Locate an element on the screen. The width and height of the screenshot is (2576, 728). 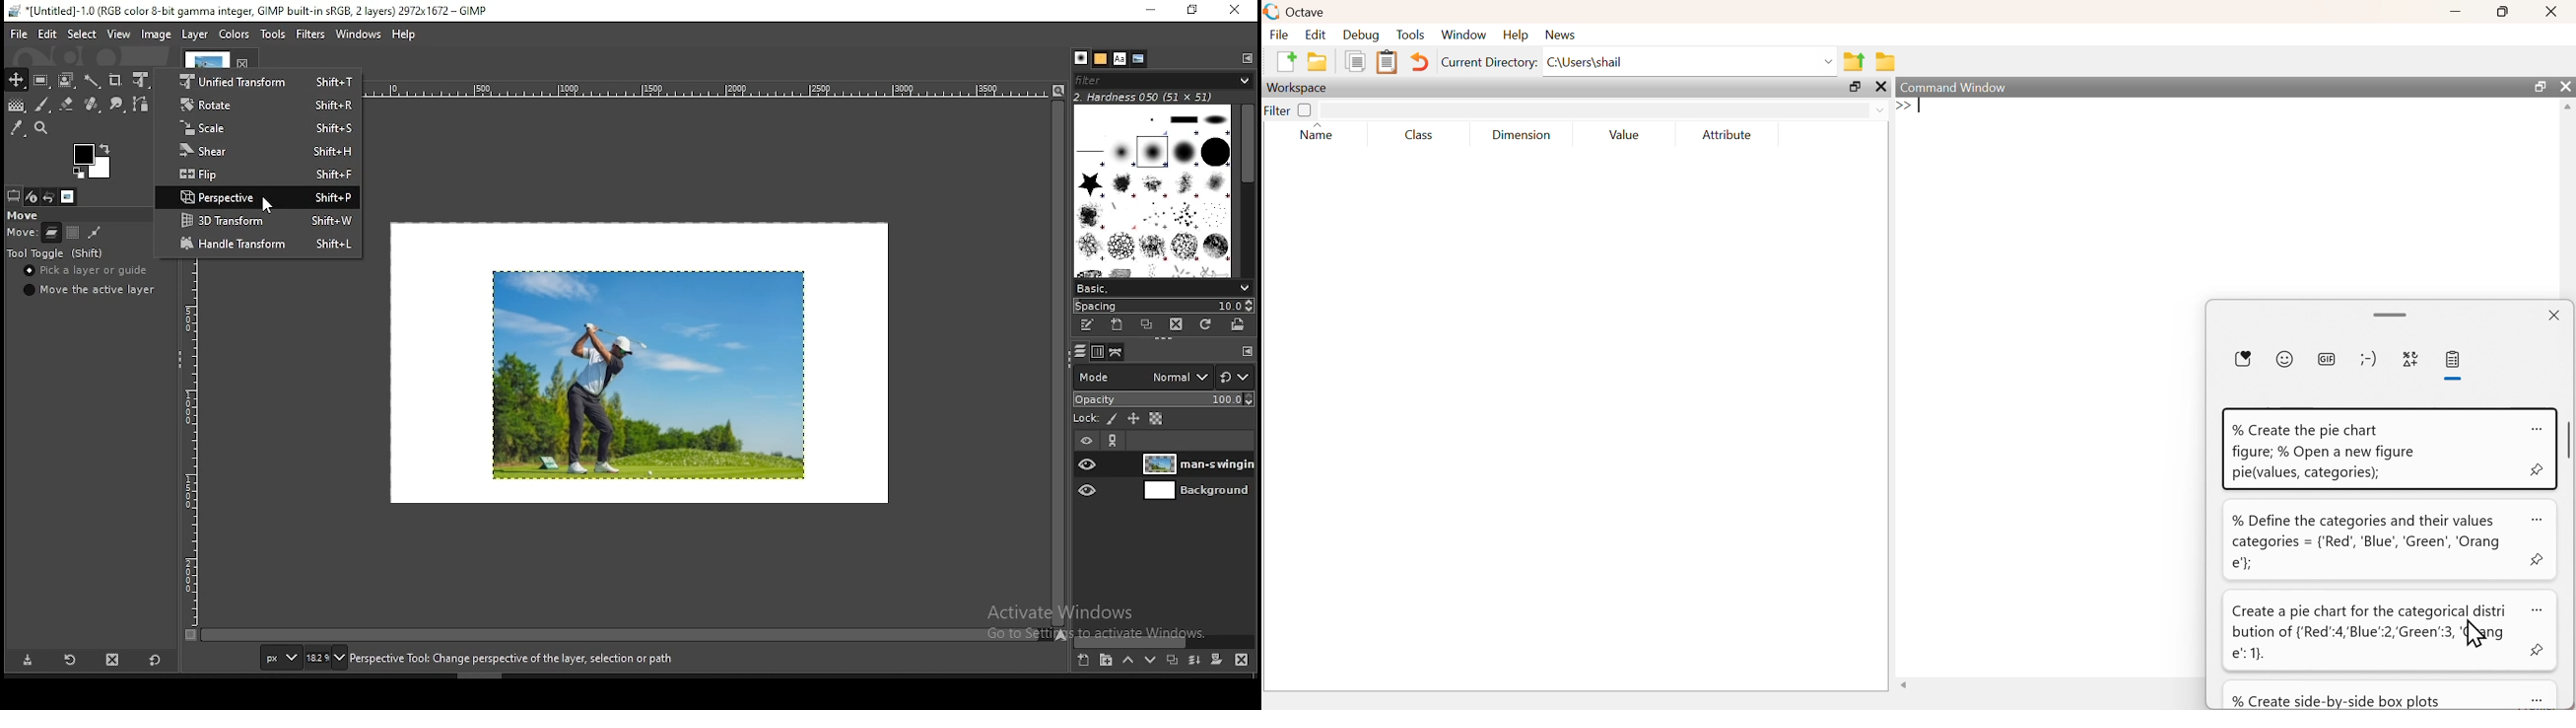
Command Window is located at coordinates (1953, 87).